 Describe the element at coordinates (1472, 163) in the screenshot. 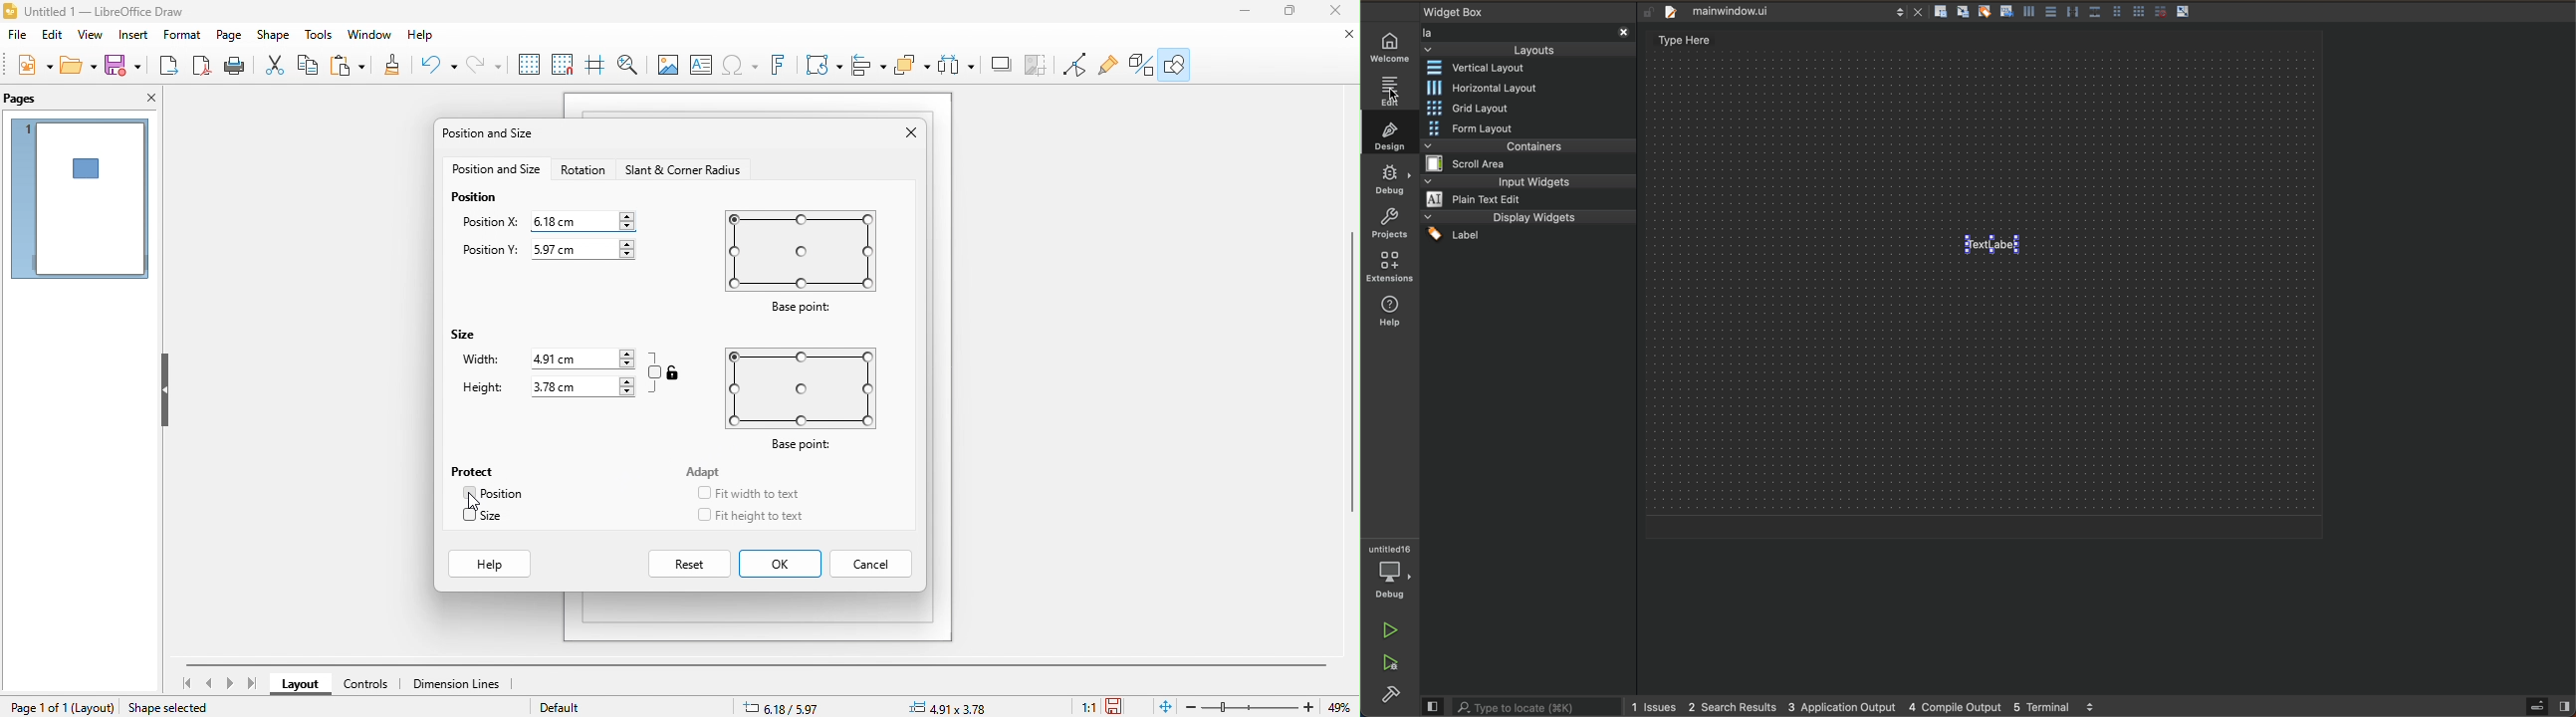

I see `Scroll Area` at that location.